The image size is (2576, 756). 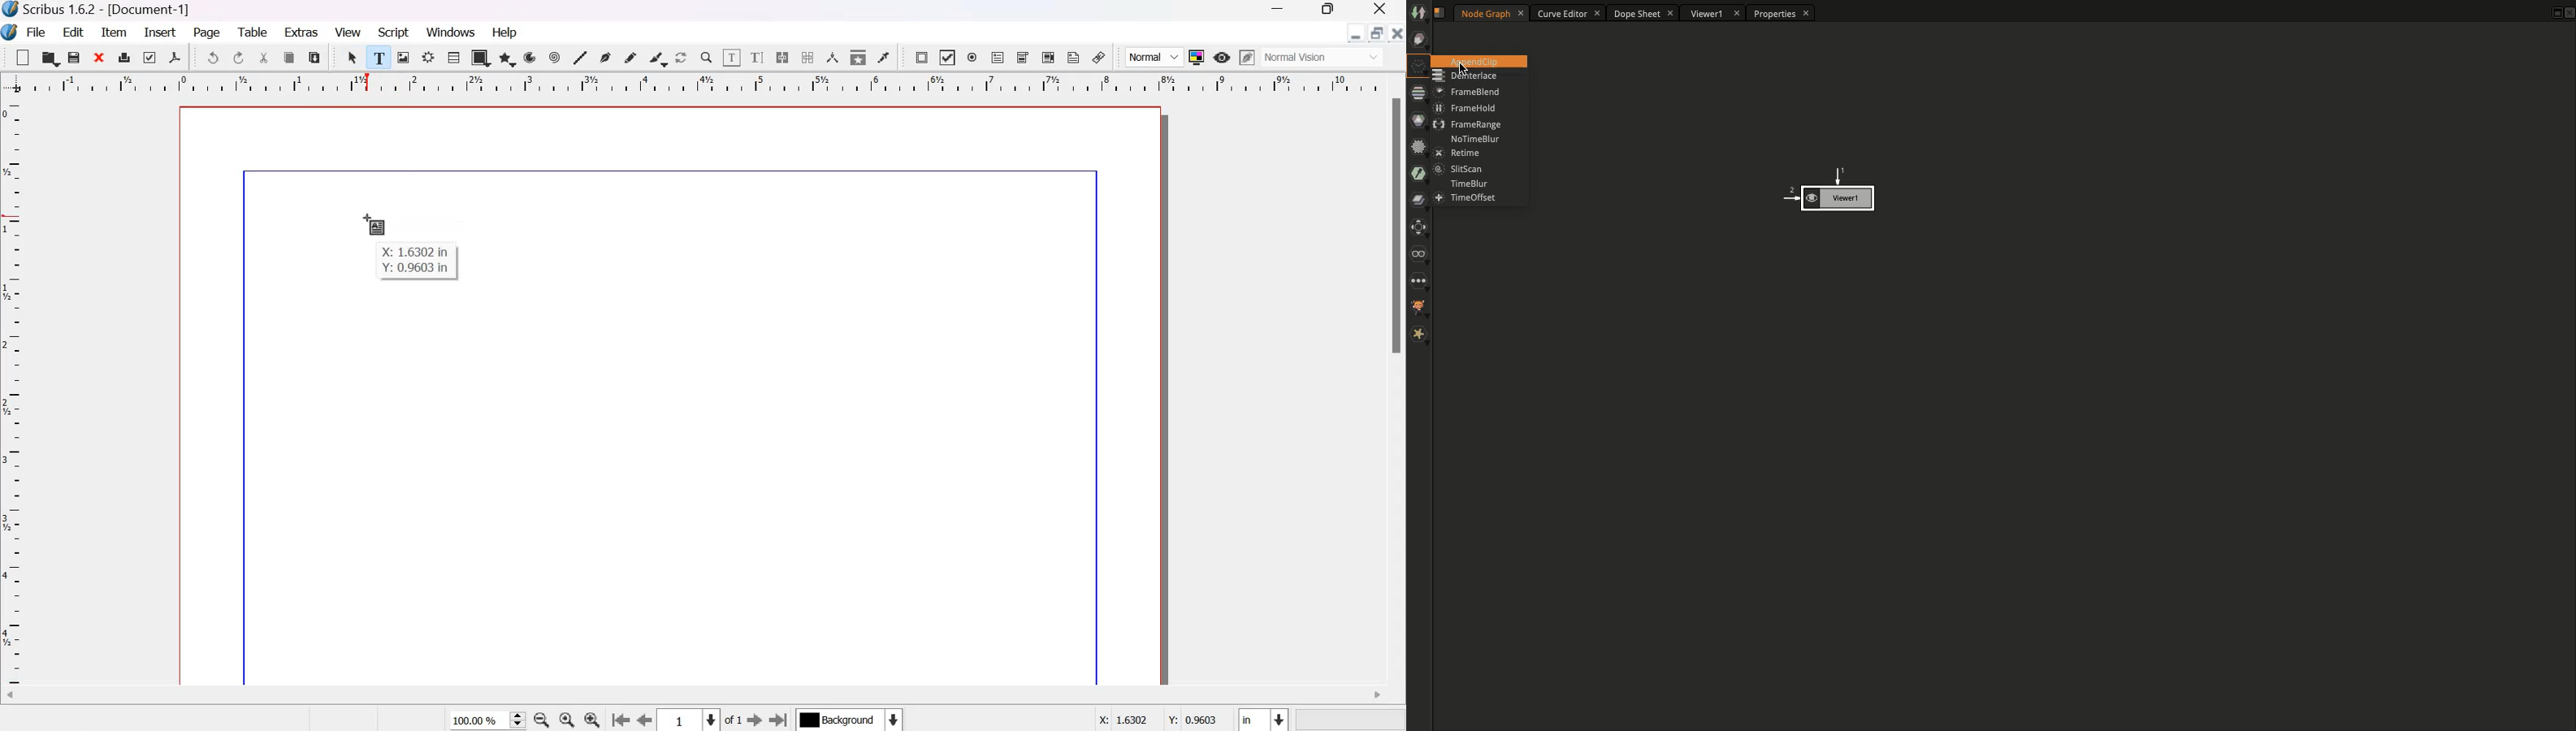 I want to click on Toggle Color Management System, so click(x=1197, y=56).